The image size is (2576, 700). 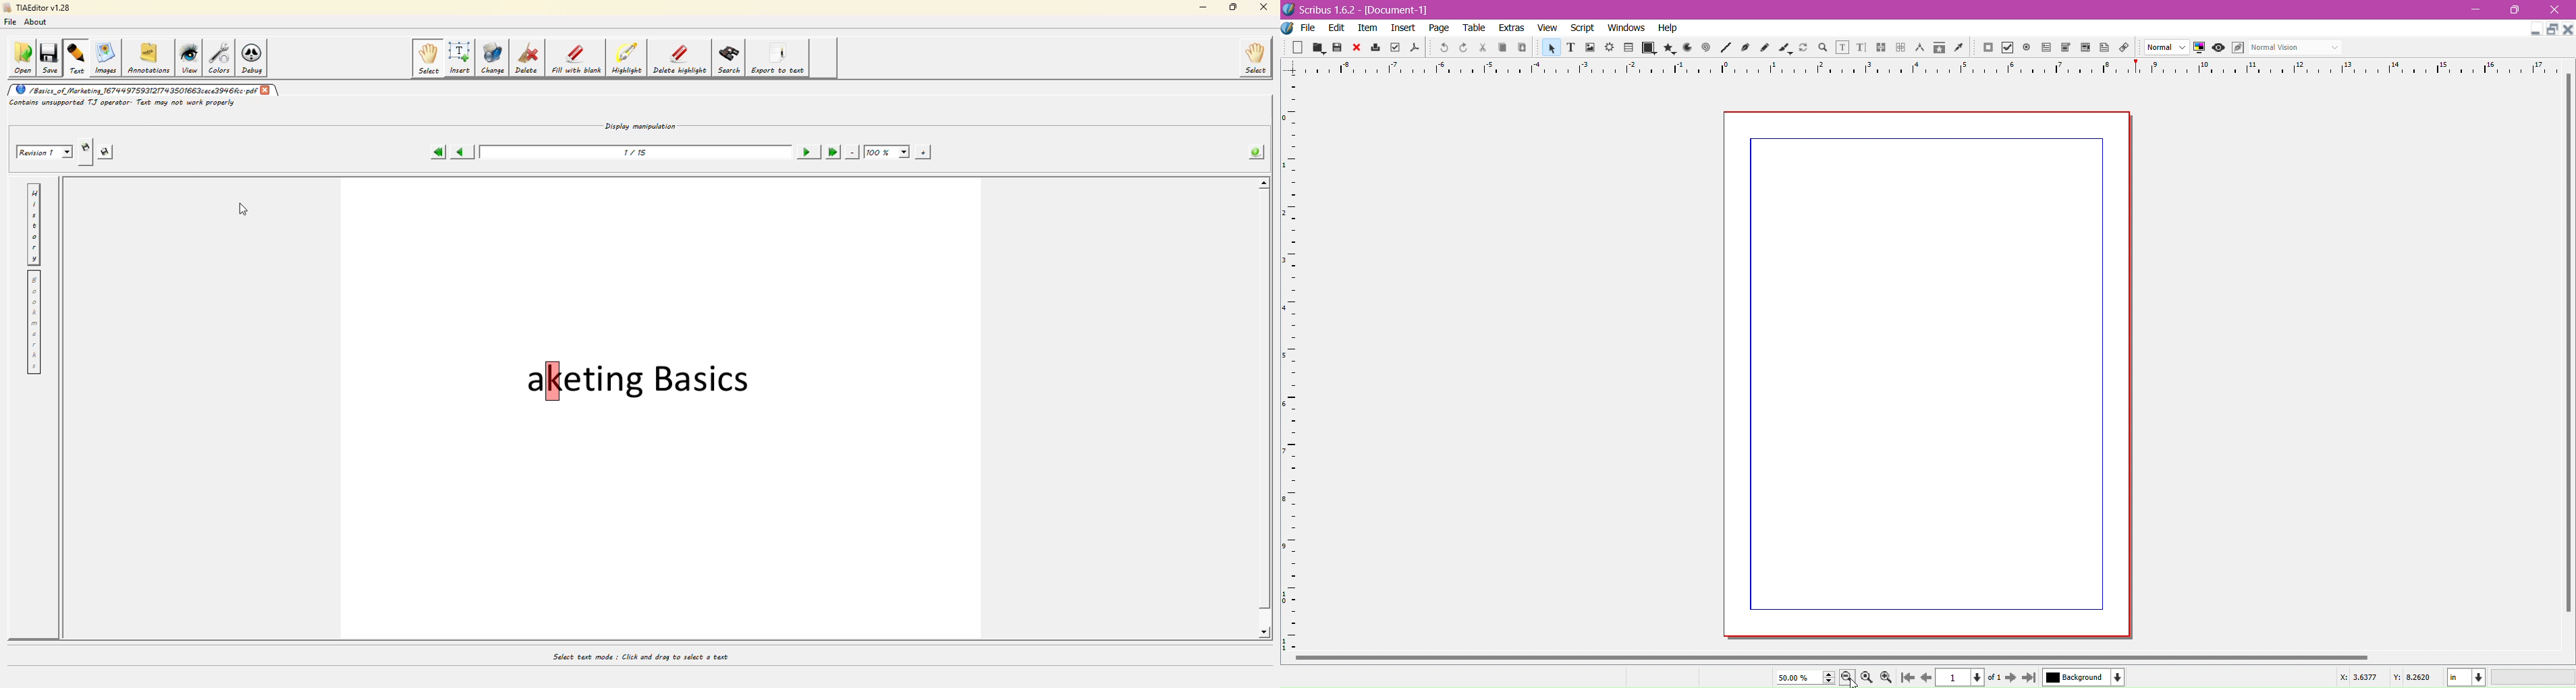 What do you see at coordinates (1803, 47) in the screenshot?
I see `Rotate Item` at bounding box center [1803, 47].